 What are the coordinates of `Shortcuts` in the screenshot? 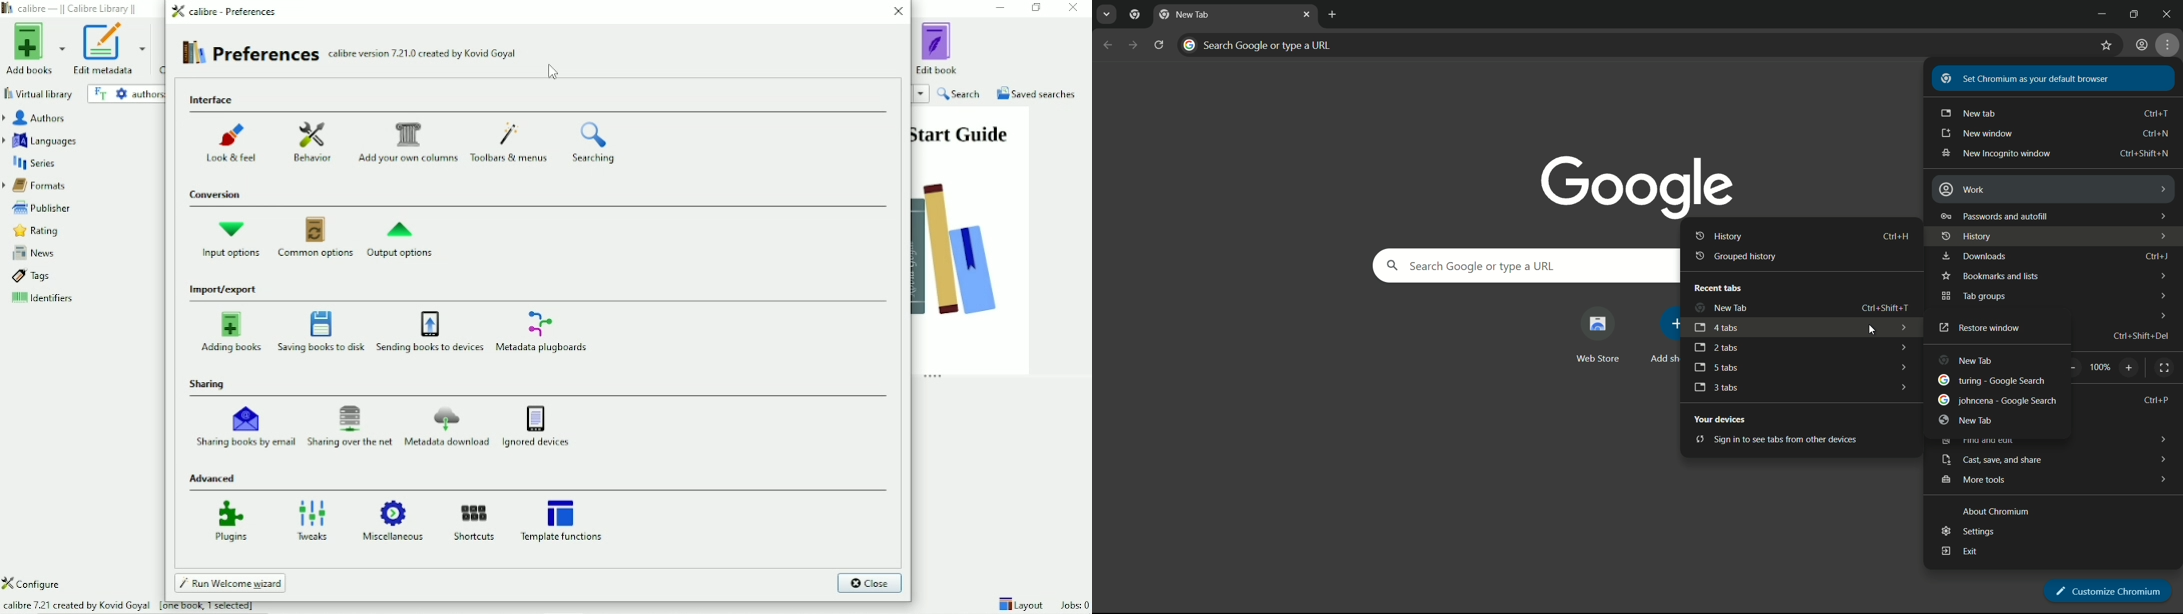 It's located at (475, 521).